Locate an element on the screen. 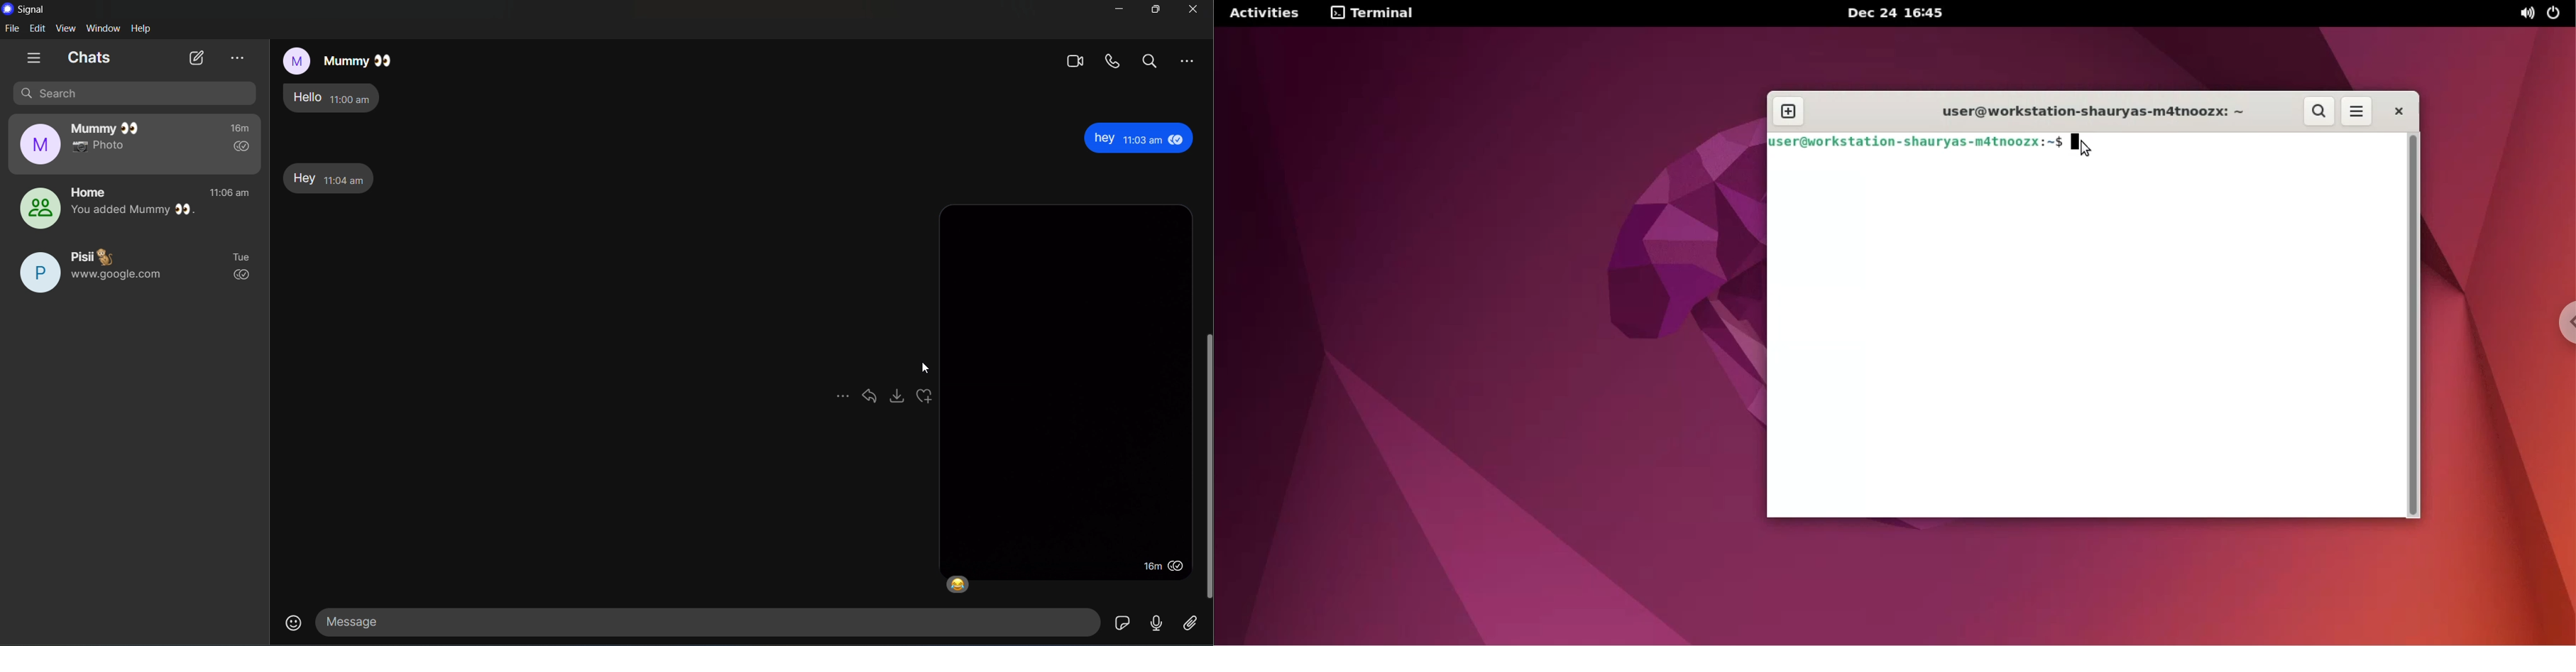  view archieve is located at coordinates (236, 58).